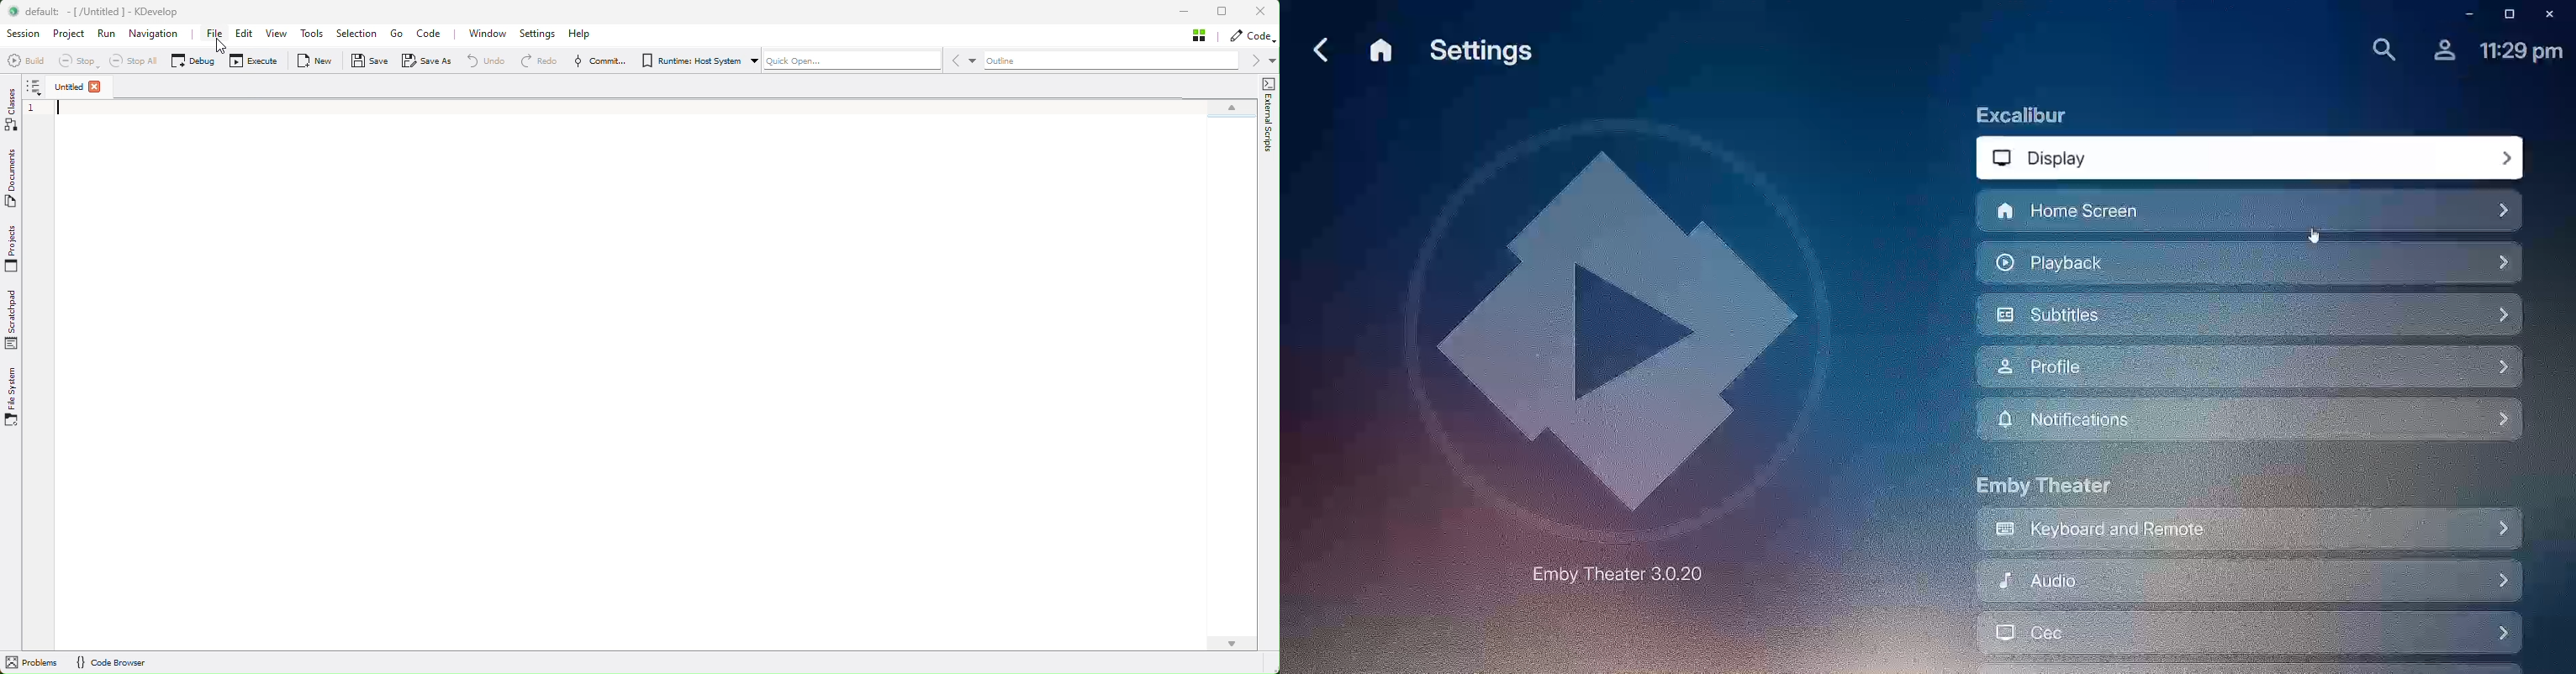 Image resolution: width=2576 pixels, height=700 pixels. I want to click on code, so click(1250, 36).